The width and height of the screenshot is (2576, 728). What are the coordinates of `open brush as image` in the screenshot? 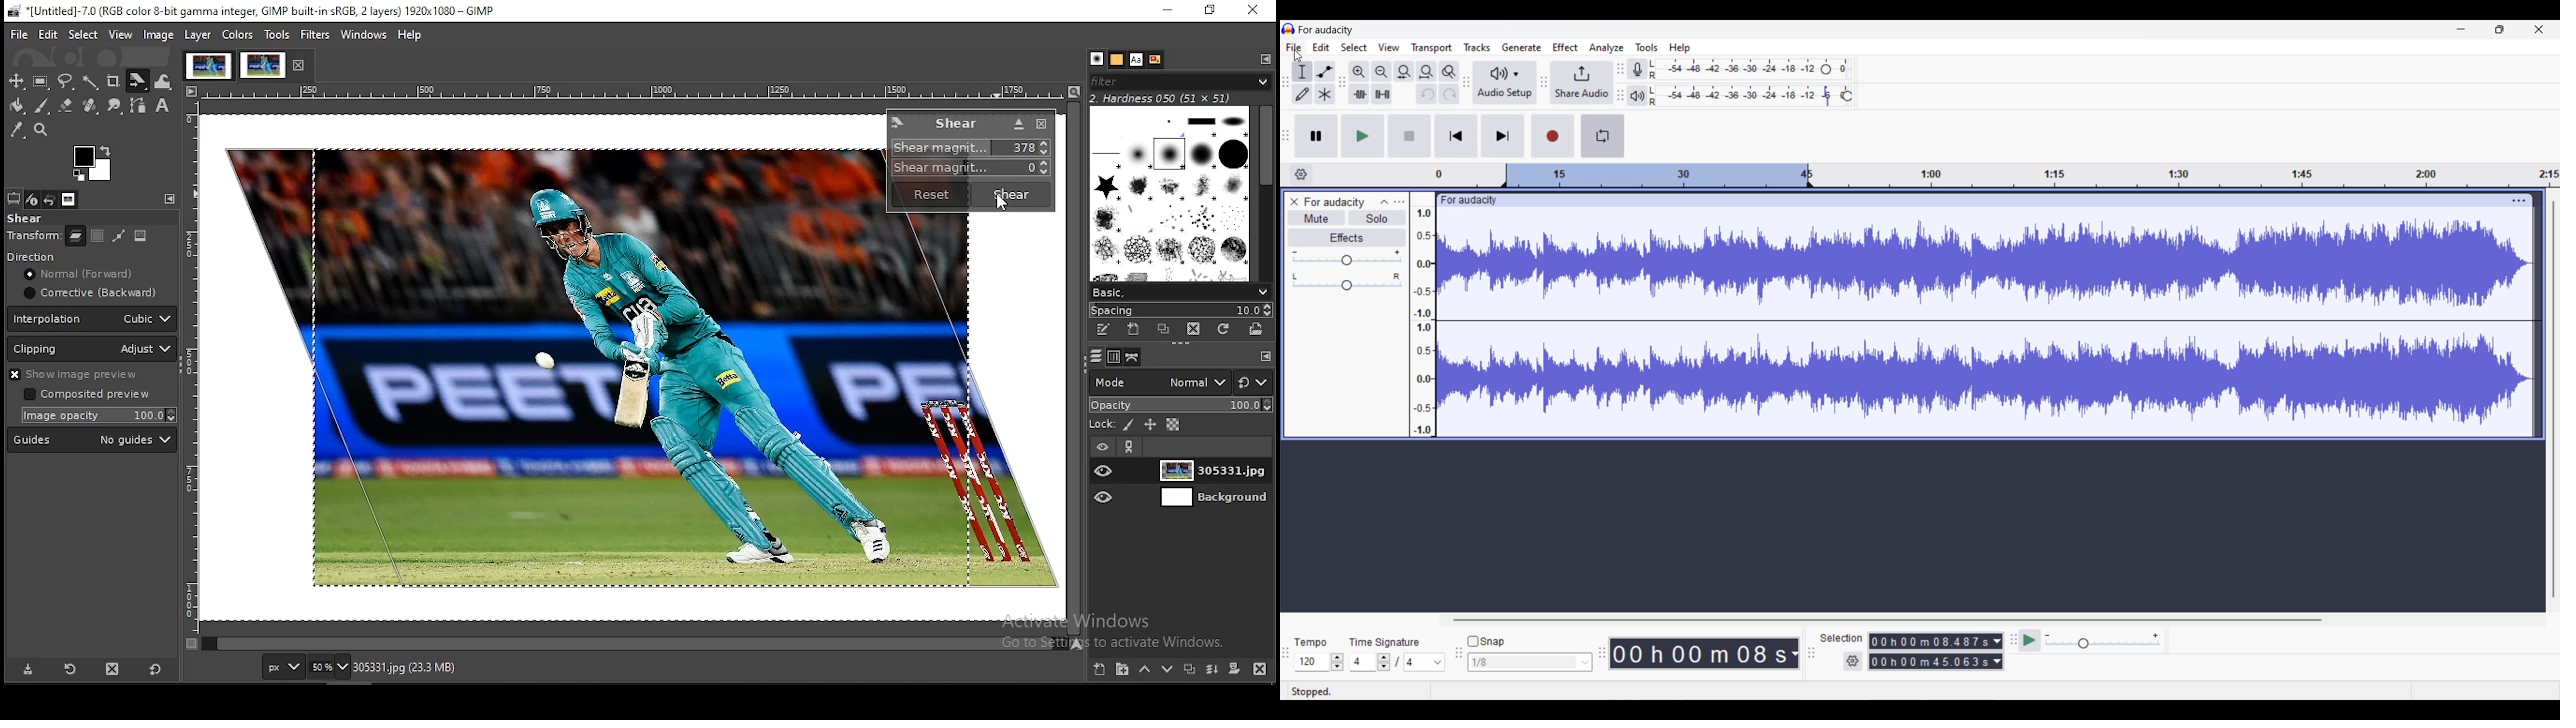 It's located at (1255, 331).